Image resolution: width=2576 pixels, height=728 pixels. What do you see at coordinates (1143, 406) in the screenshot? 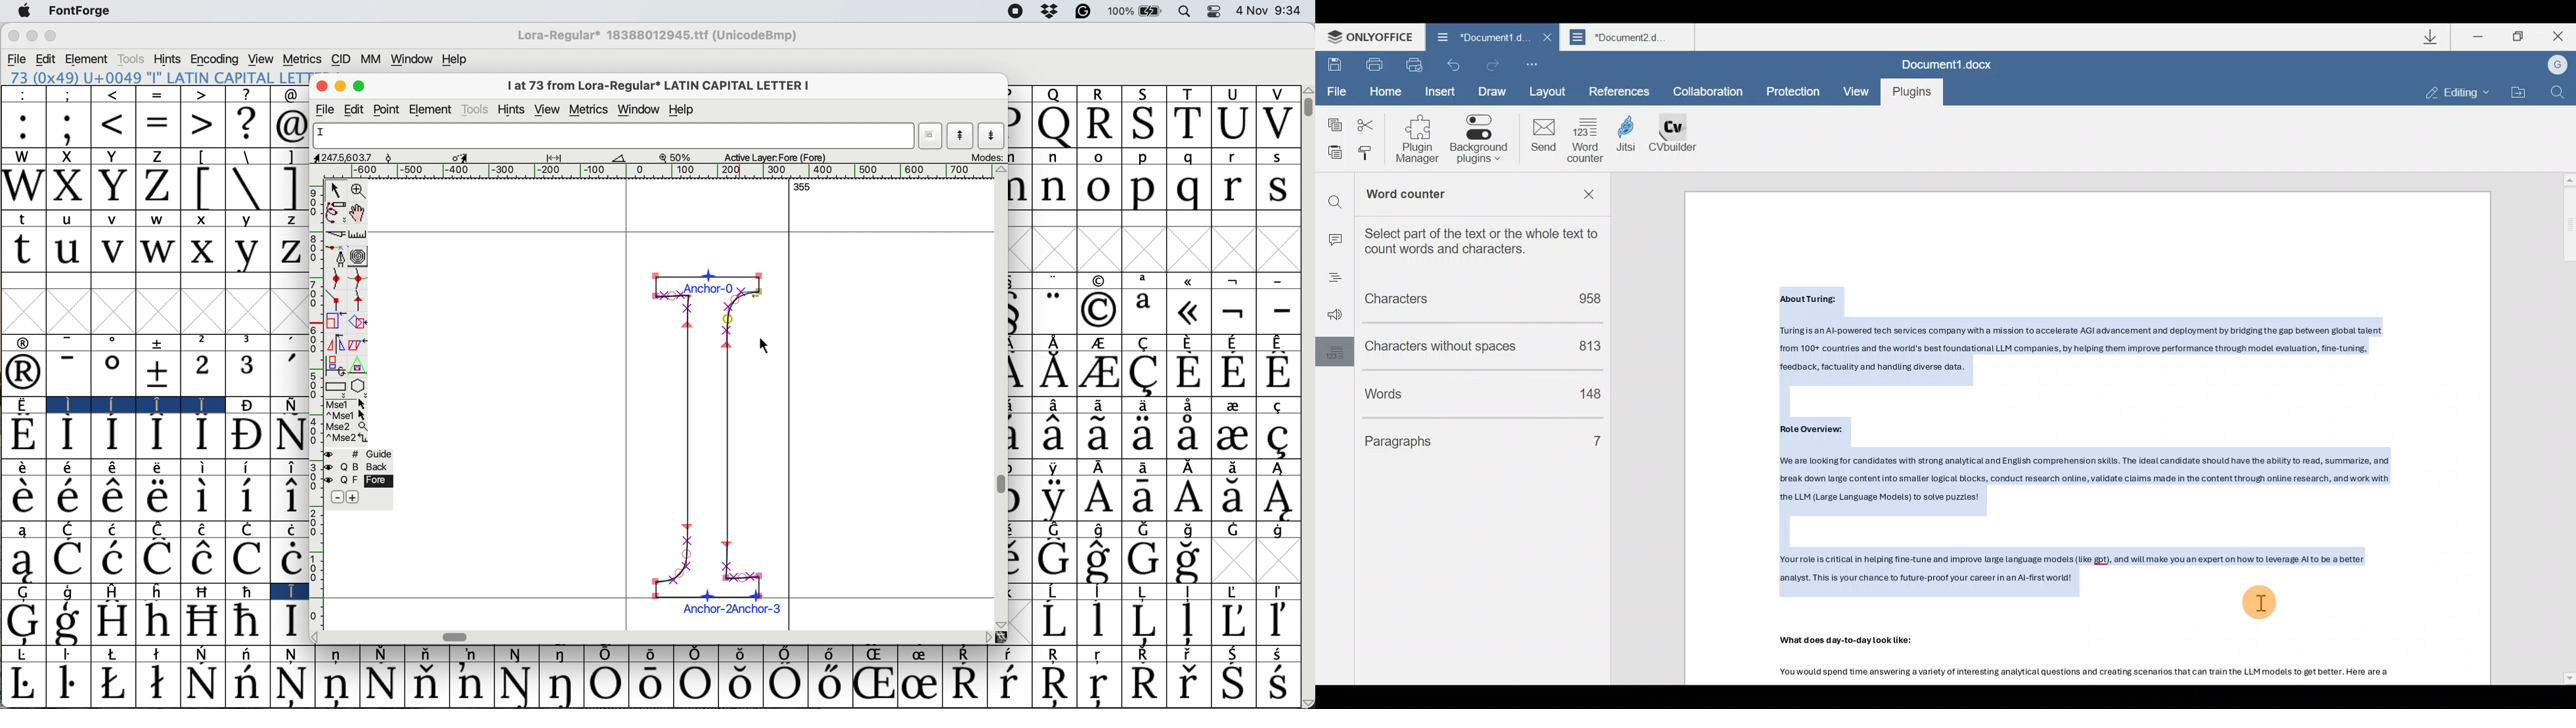
I see `Symbol` at bounding box center [1143, 406].